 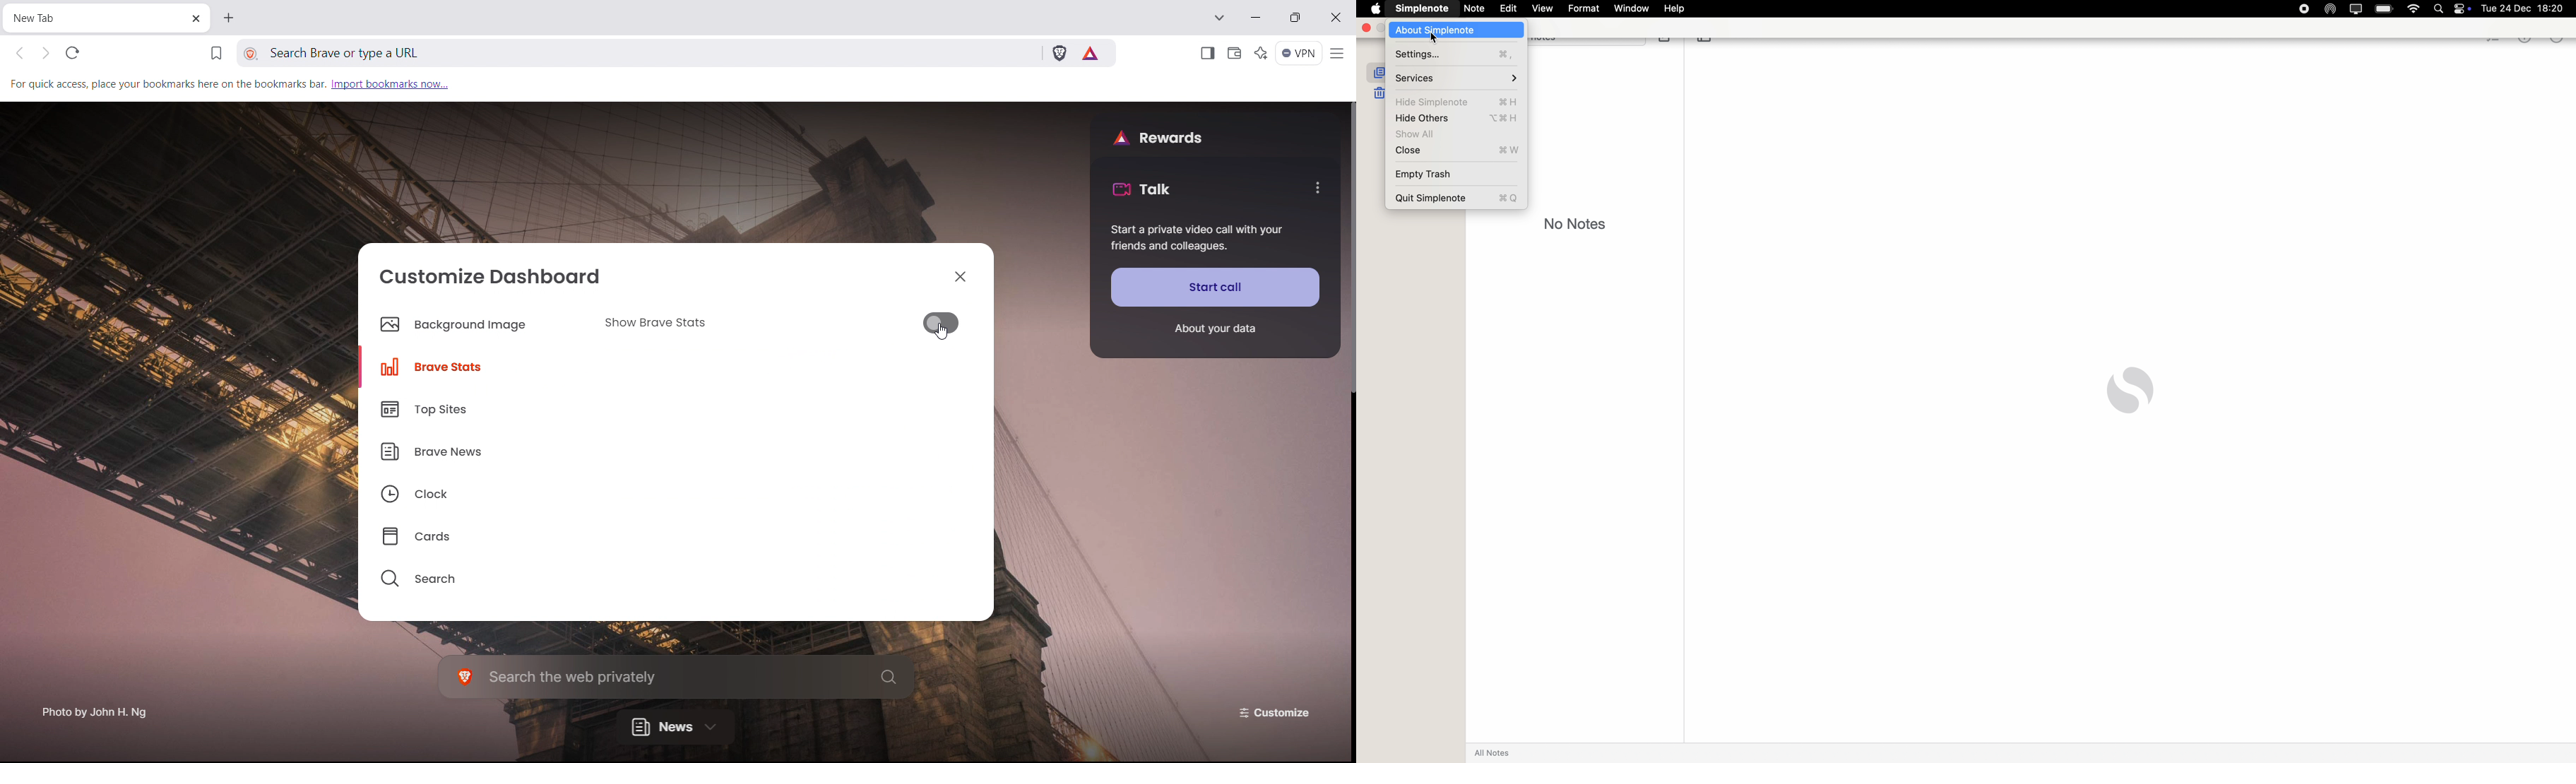 I want to click on controls, so click(x=2467, y=9).